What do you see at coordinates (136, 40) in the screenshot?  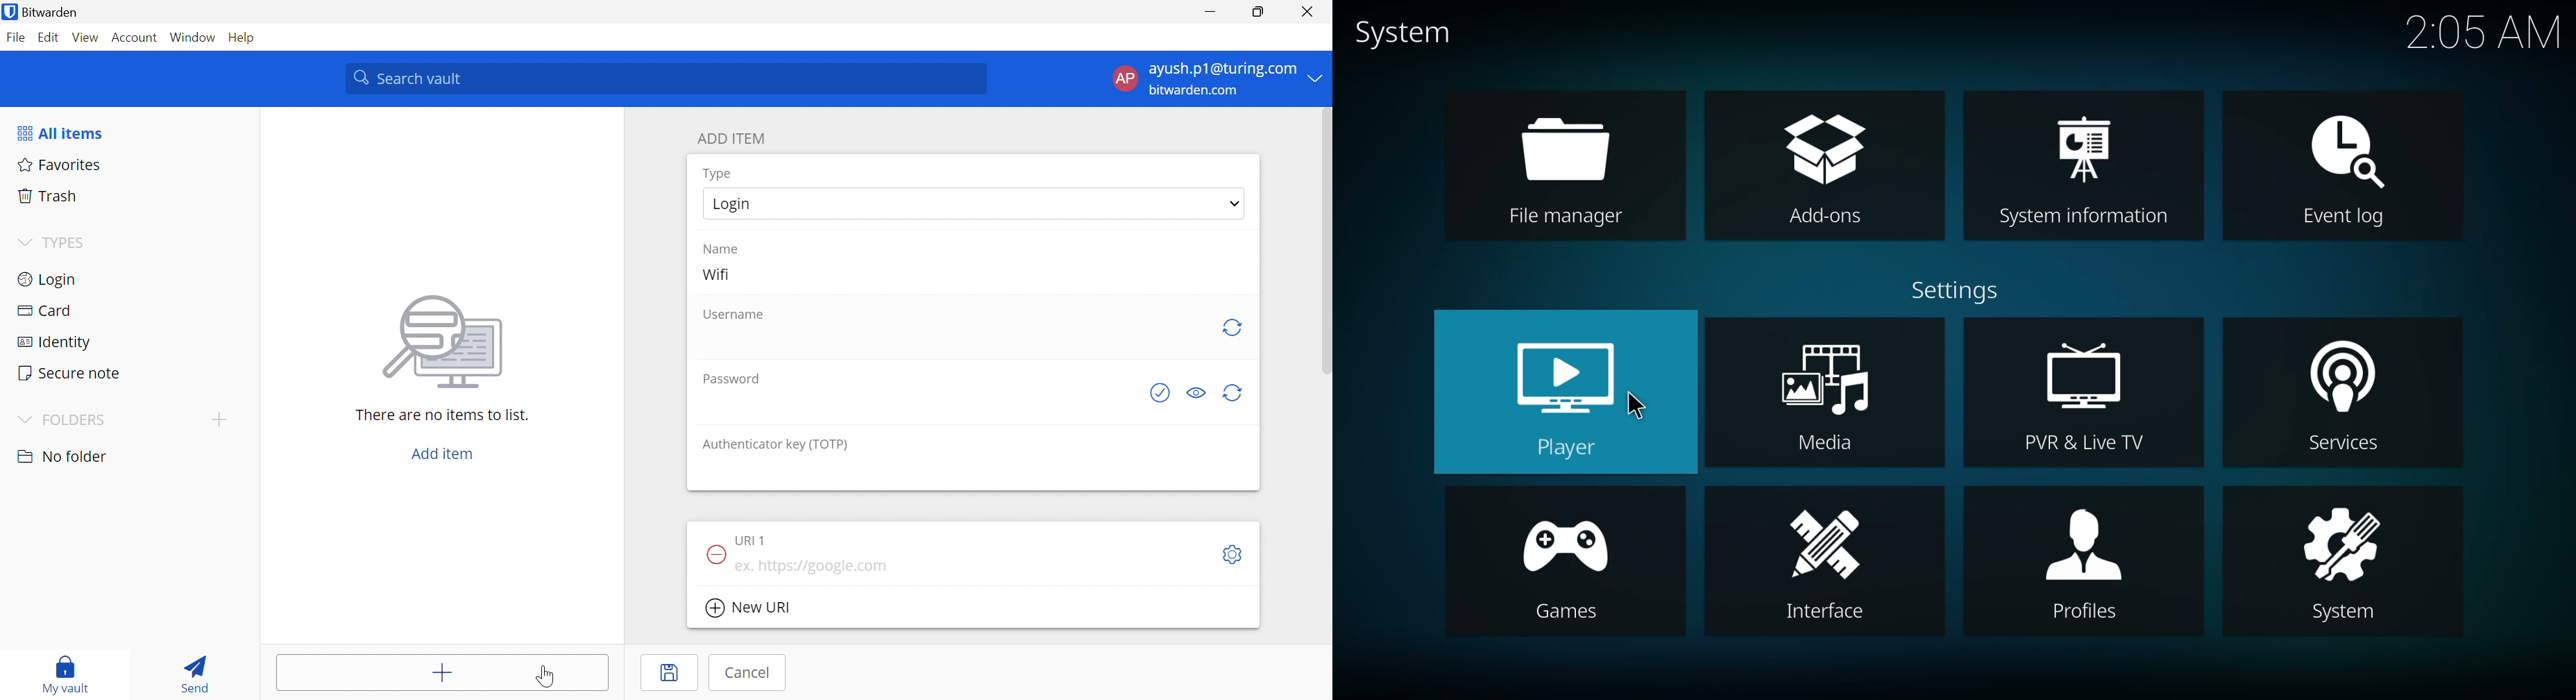 I see `Account` at bounding box center [136, 40].